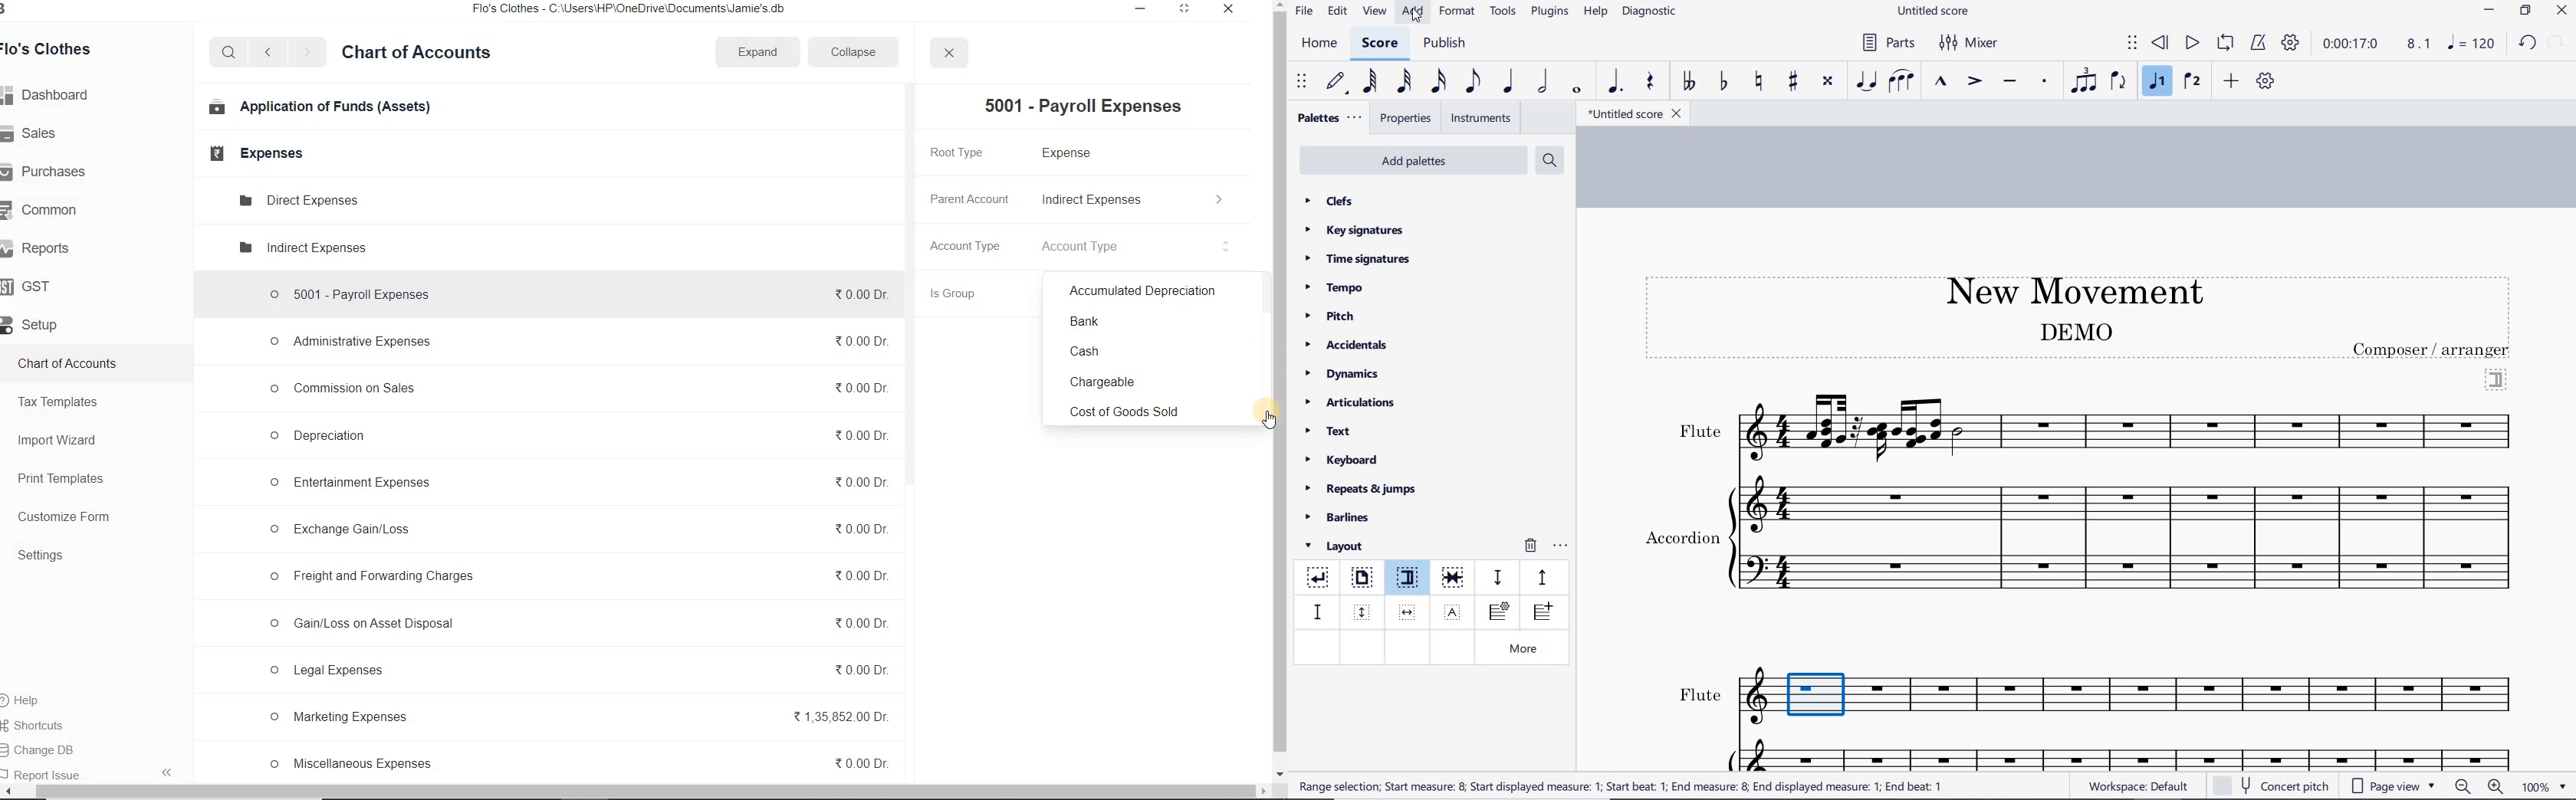  Describe the element at coordinates (63, 402) in the screenshot. I see `Tax Templates` at that location.